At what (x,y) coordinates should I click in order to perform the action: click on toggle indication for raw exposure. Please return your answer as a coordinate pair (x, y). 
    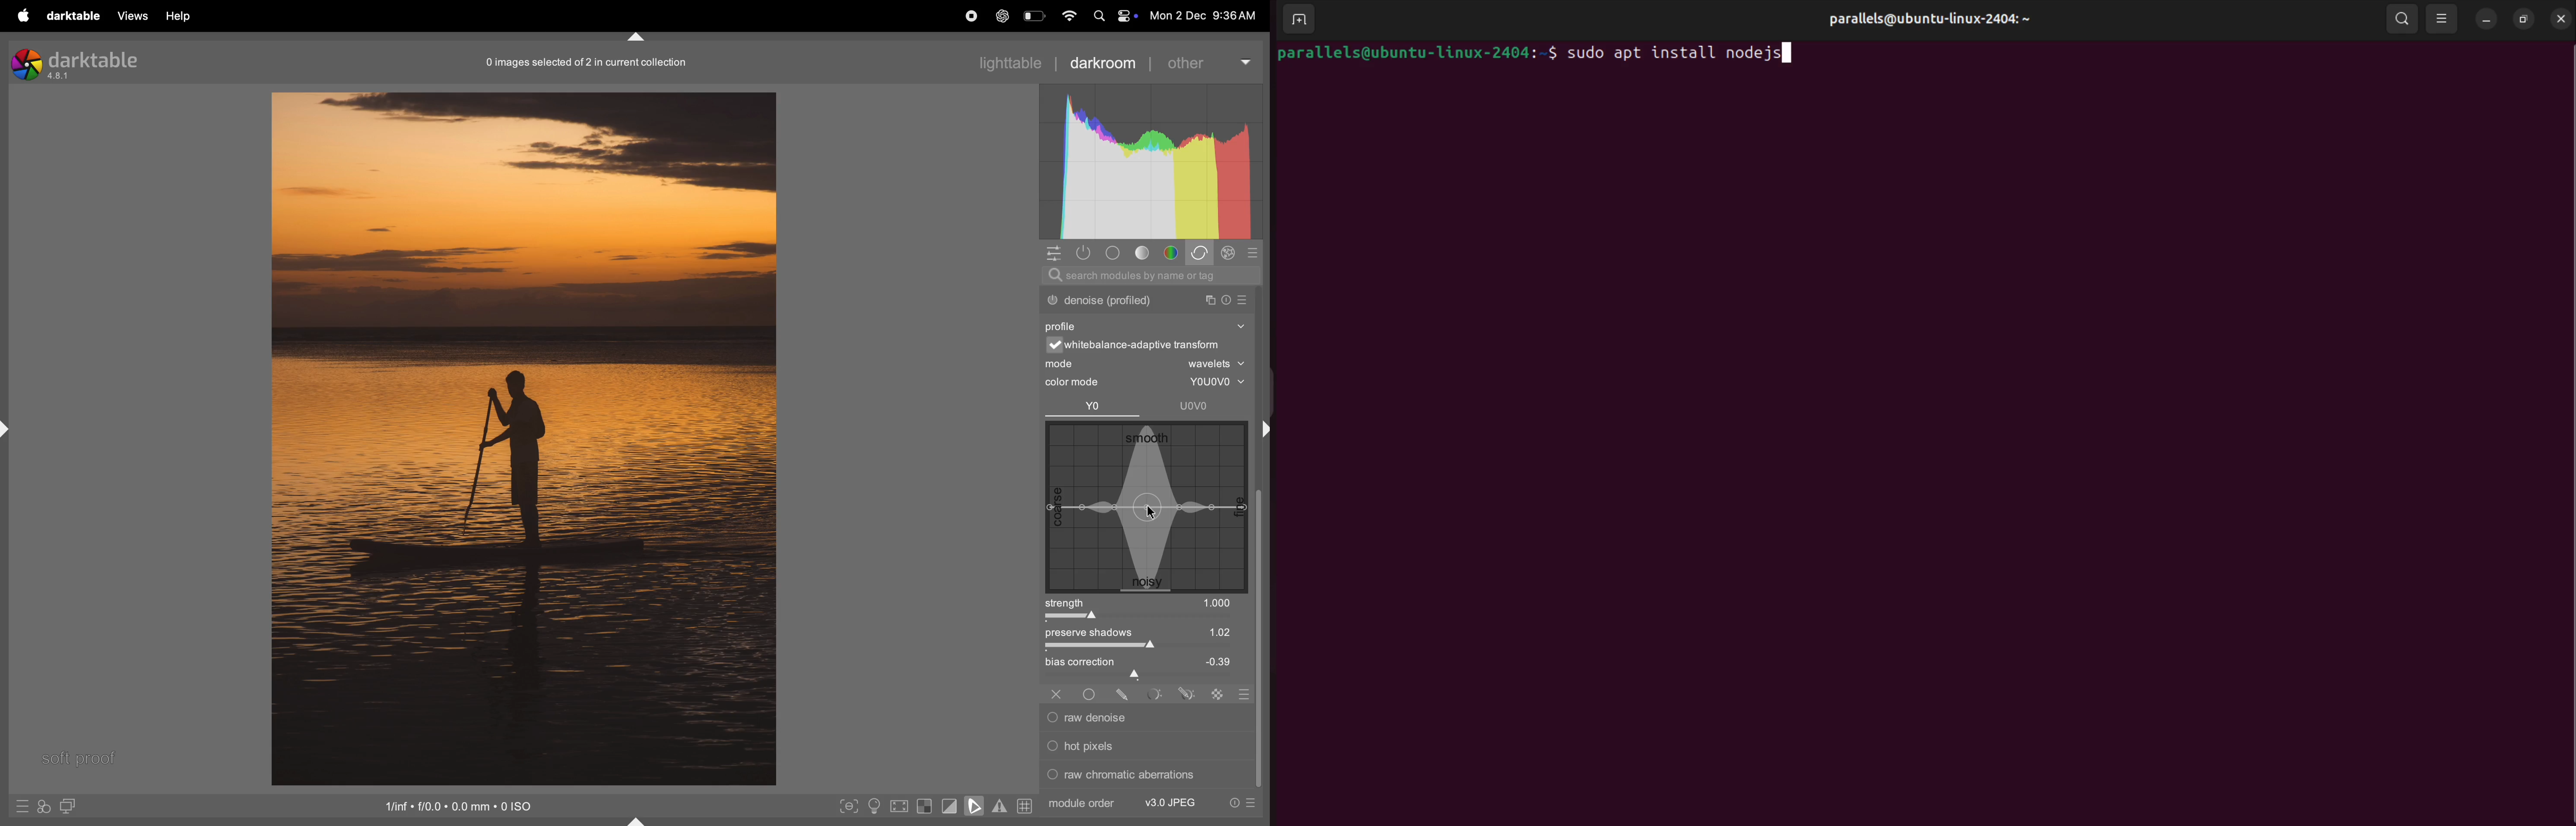
    Looking at the image, I should click on (925, 807).